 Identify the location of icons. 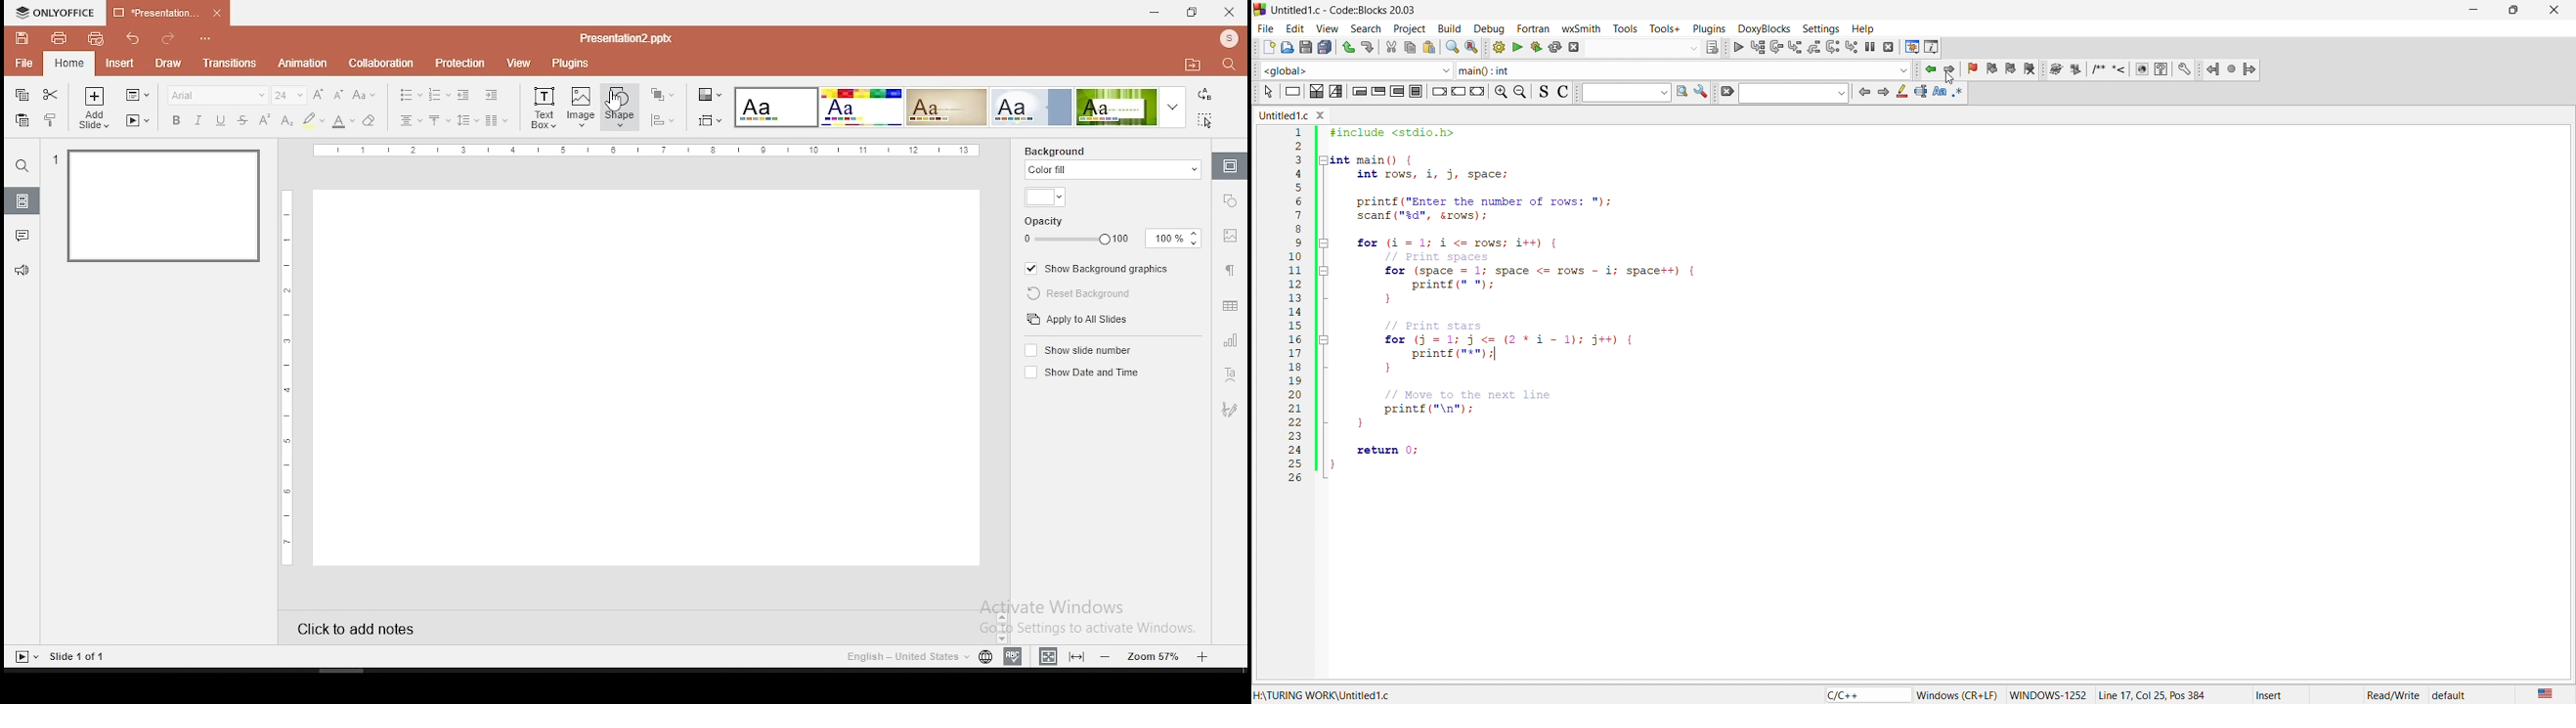
(1714, 47).